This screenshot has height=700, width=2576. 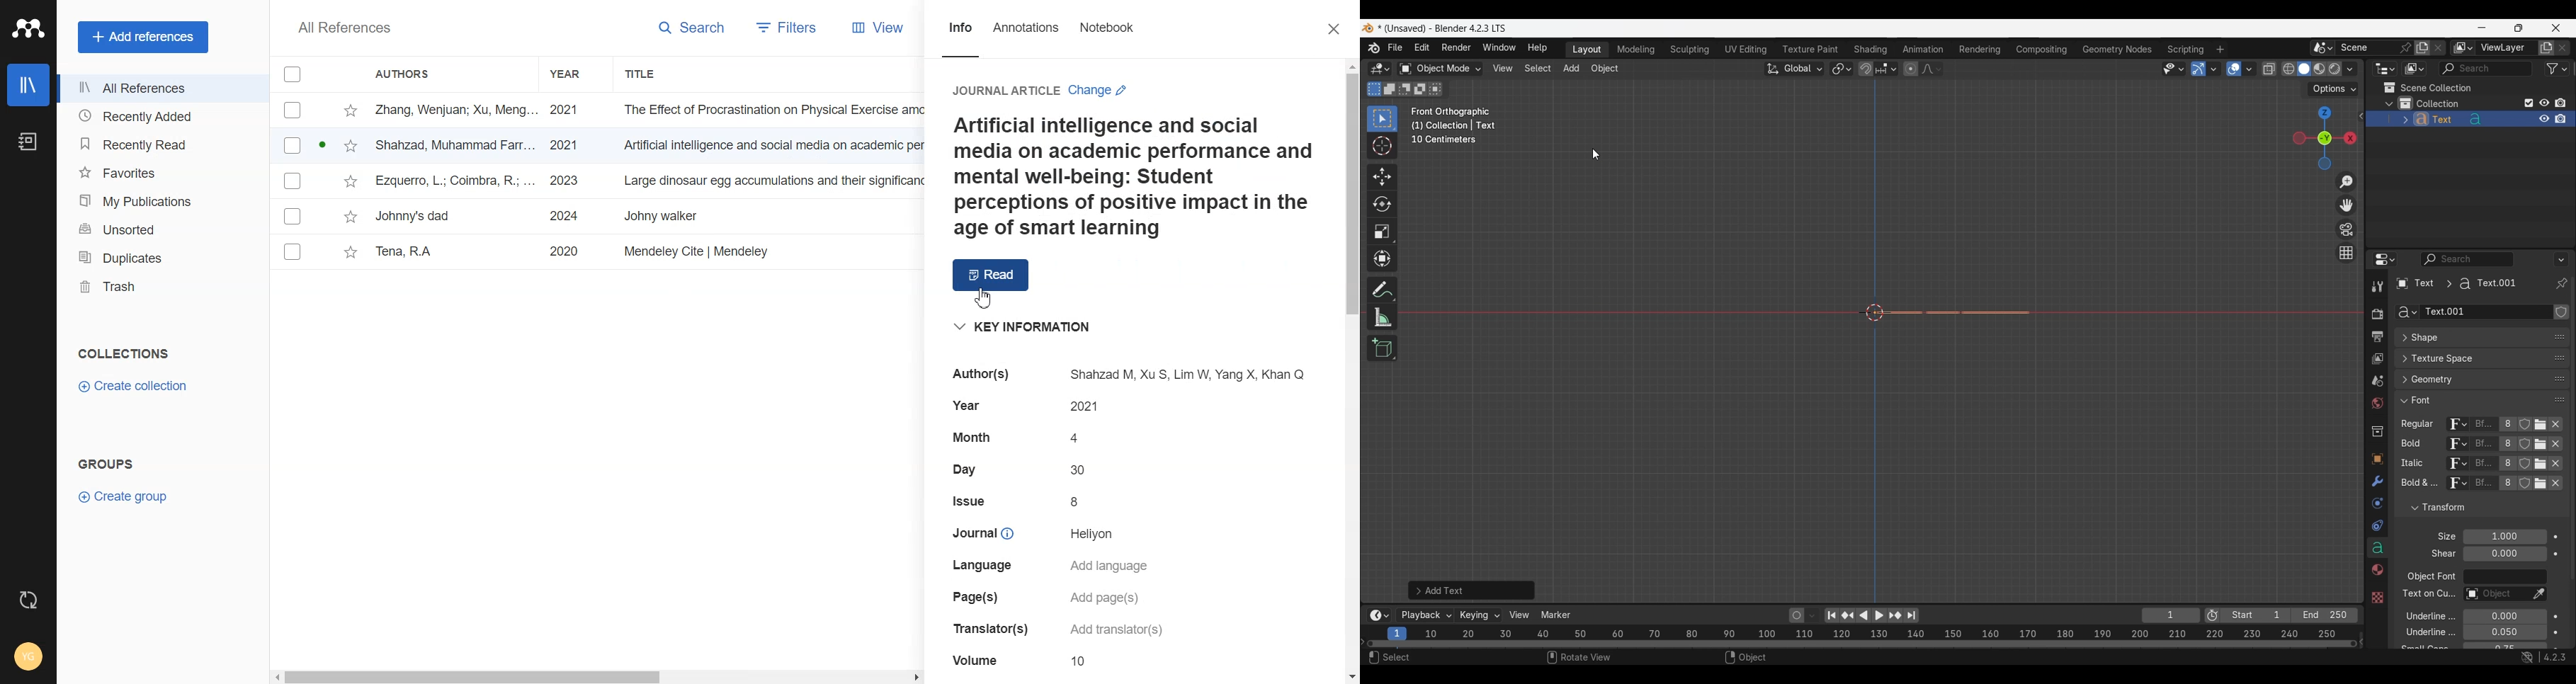 What do you see at coordinates (2413, 446) in the screenshot?
I see `` at bounding box center [2413, 446].